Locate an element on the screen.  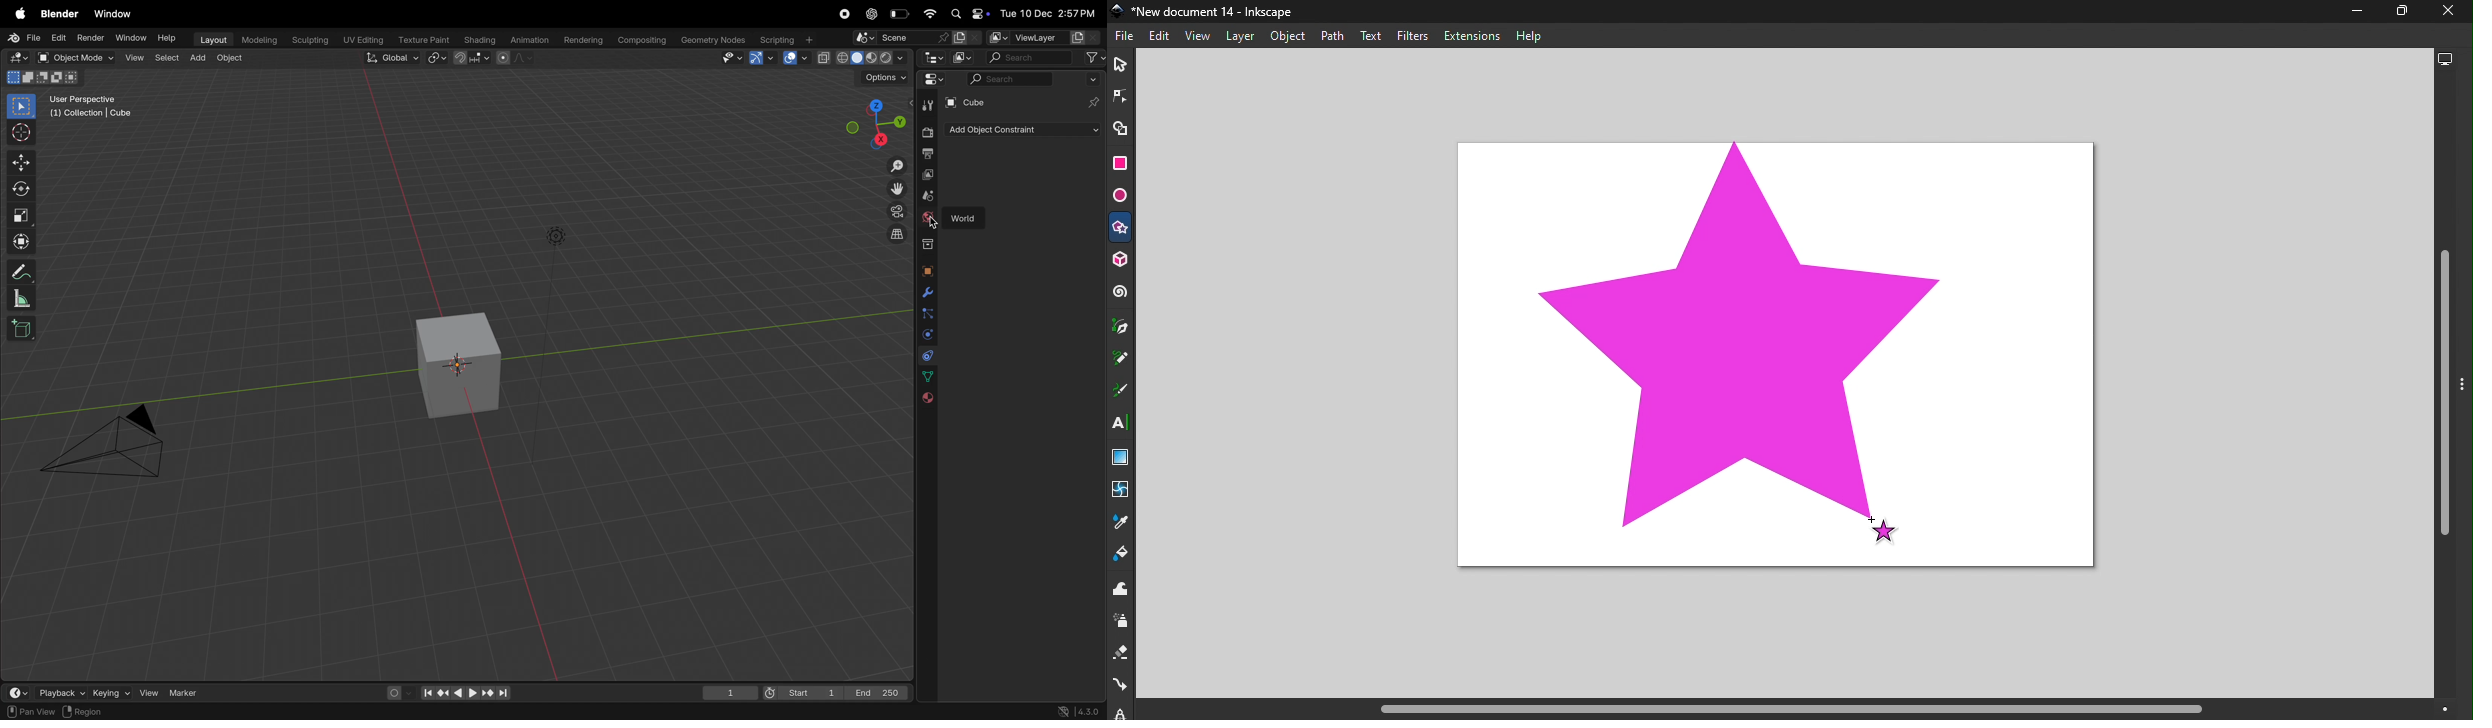
copy is located at coordinates (927, 175).